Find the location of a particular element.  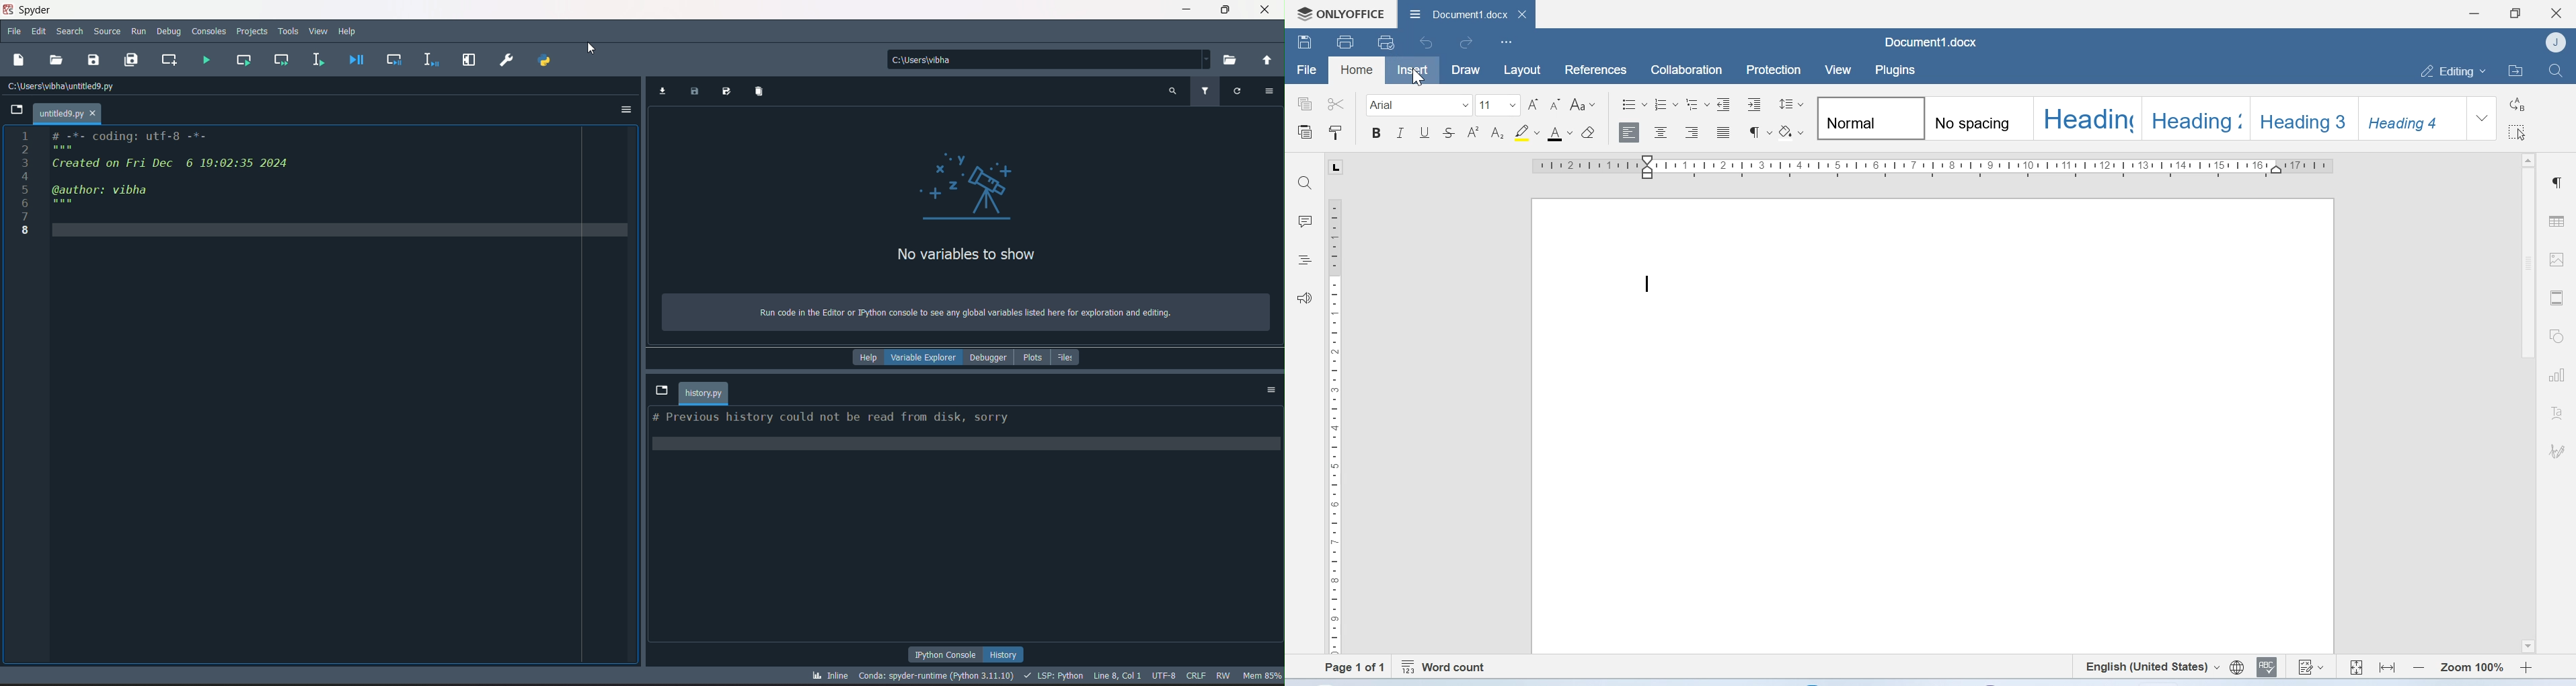

Print file is located at coordinates (1344, 41).